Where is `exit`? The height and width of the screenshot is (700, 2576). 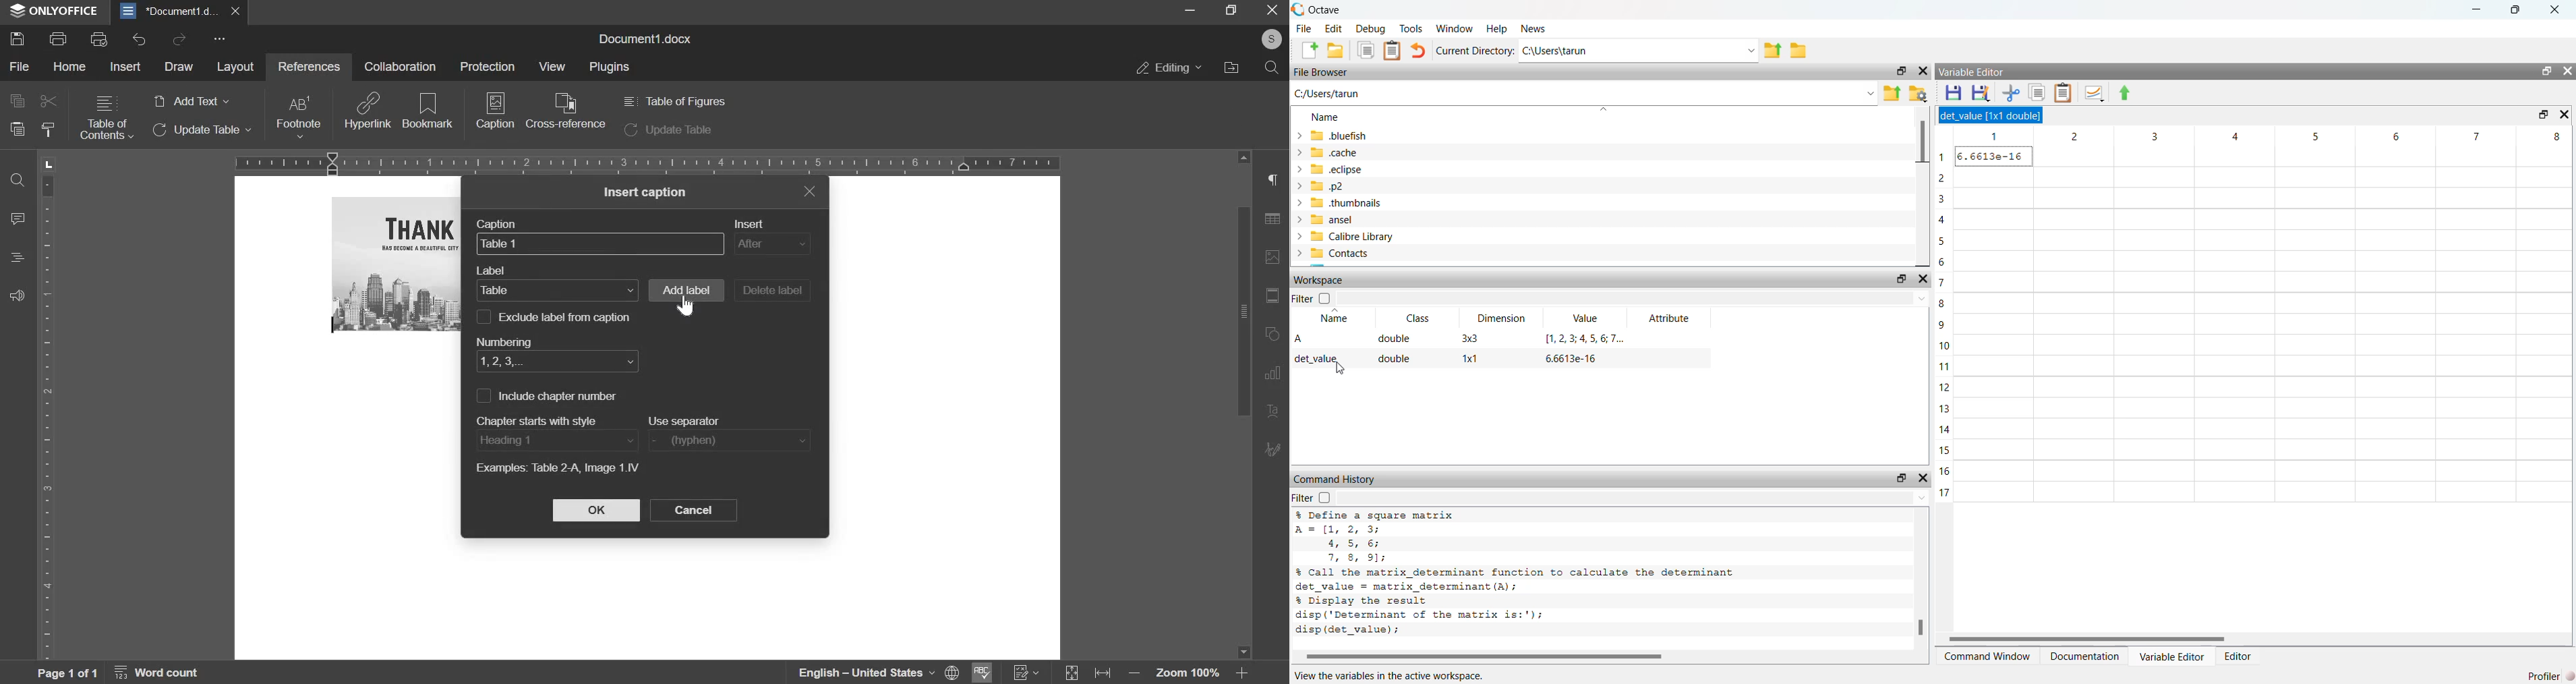
exit is located at coordinates (809, 190).